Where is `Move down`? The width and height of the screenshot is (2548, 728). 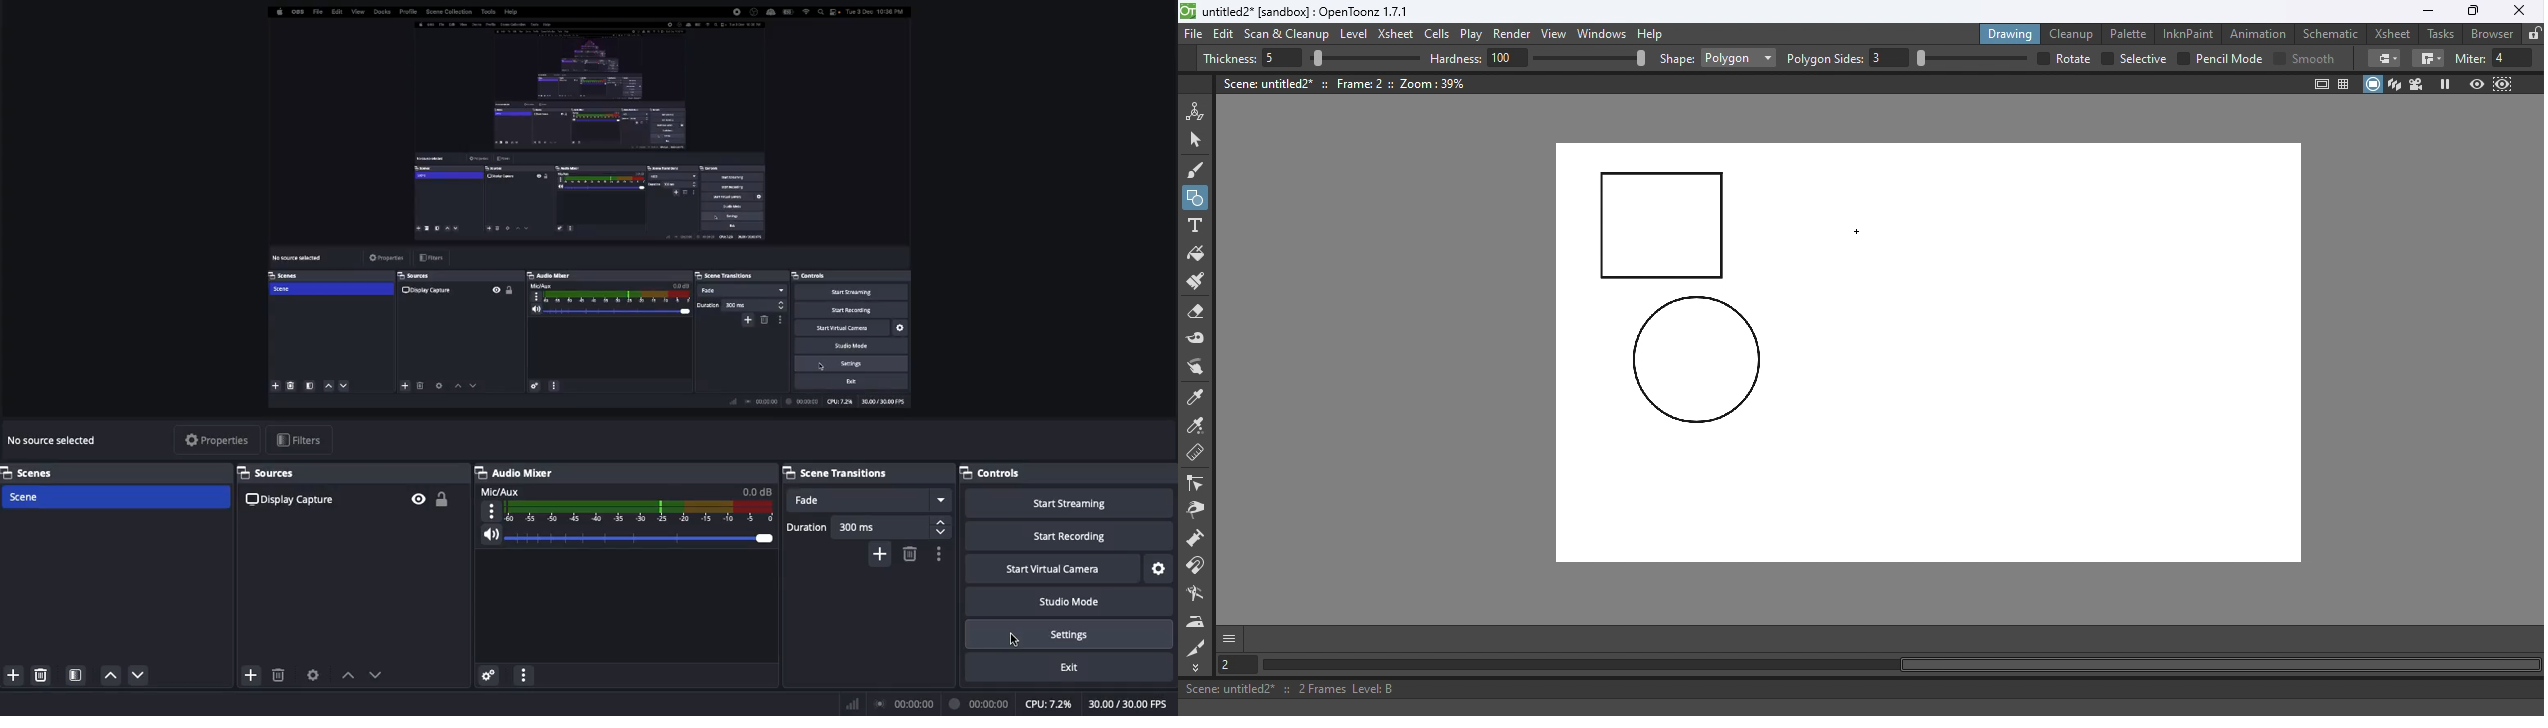 Move down is located at coordinates (374, 674).